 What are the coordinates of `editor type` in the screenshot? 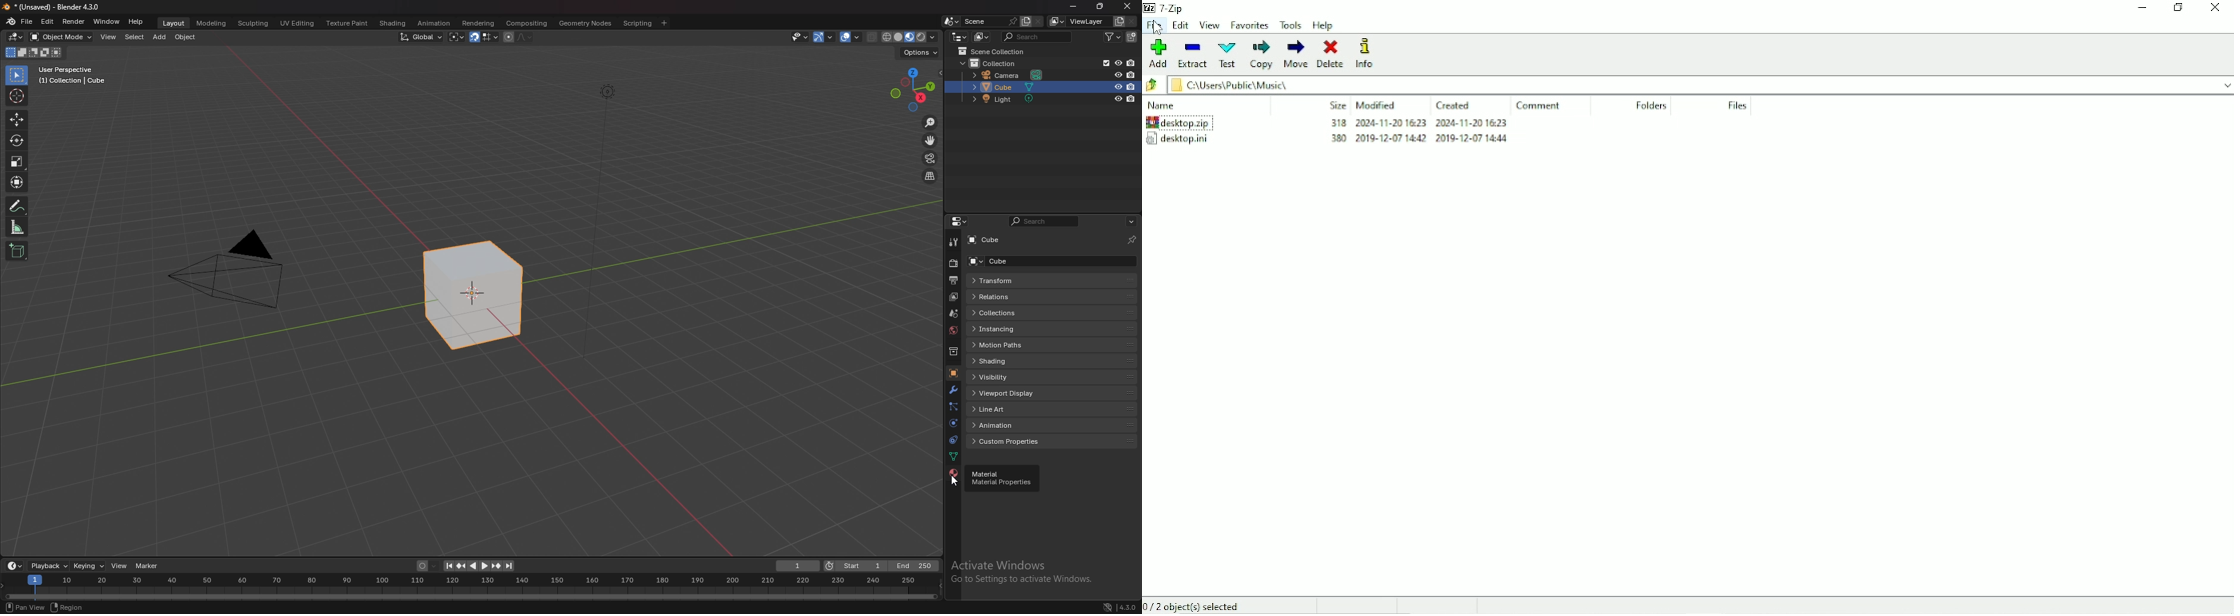 It's located at (14, 566).